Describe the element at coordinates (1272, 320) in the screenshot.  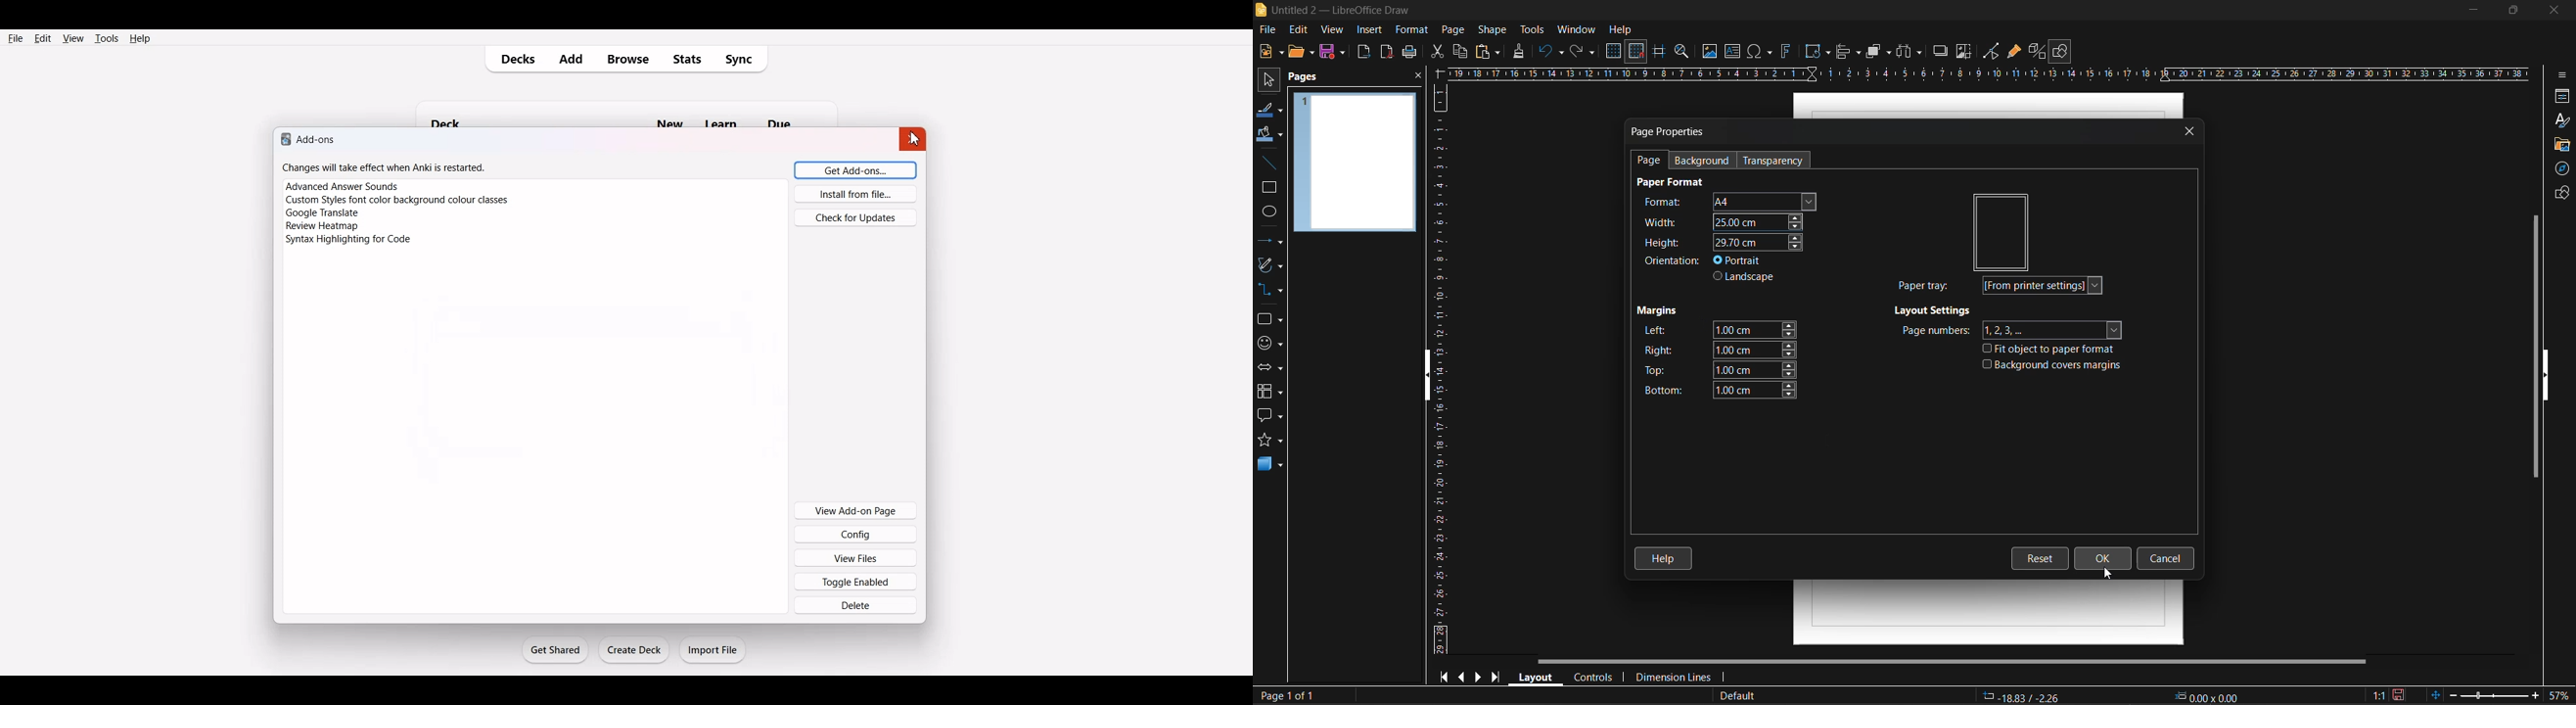
I see `basic shapes` at that location.